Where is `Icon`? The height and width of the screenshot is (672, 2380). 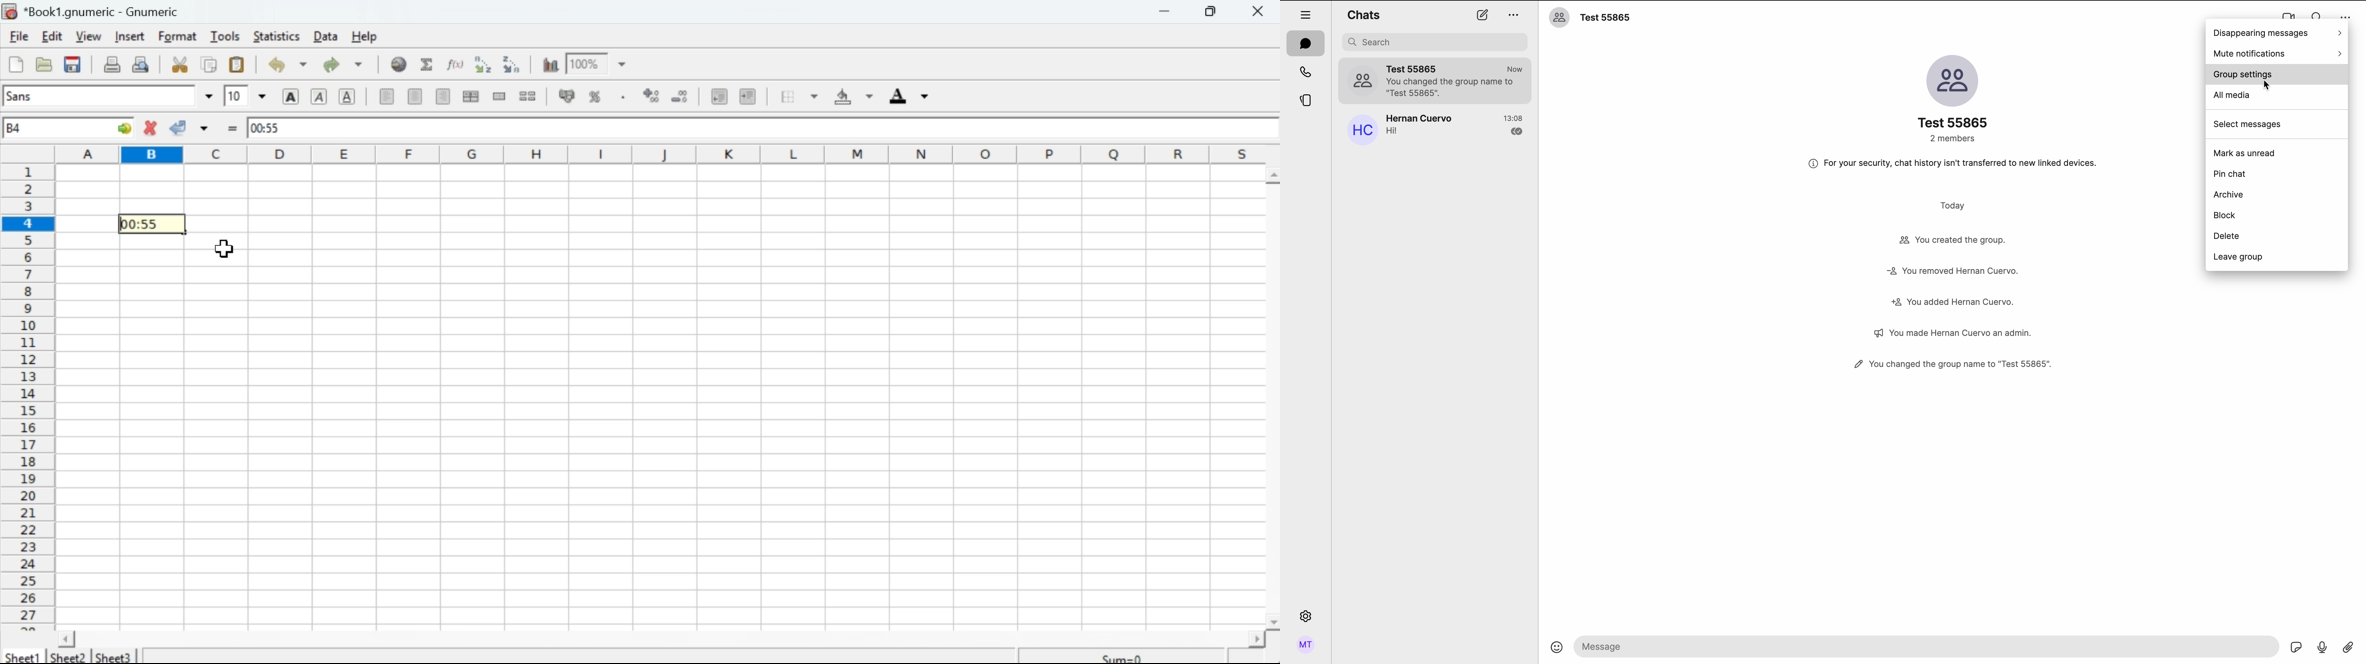
Icon is located at coordinates (650, 95).